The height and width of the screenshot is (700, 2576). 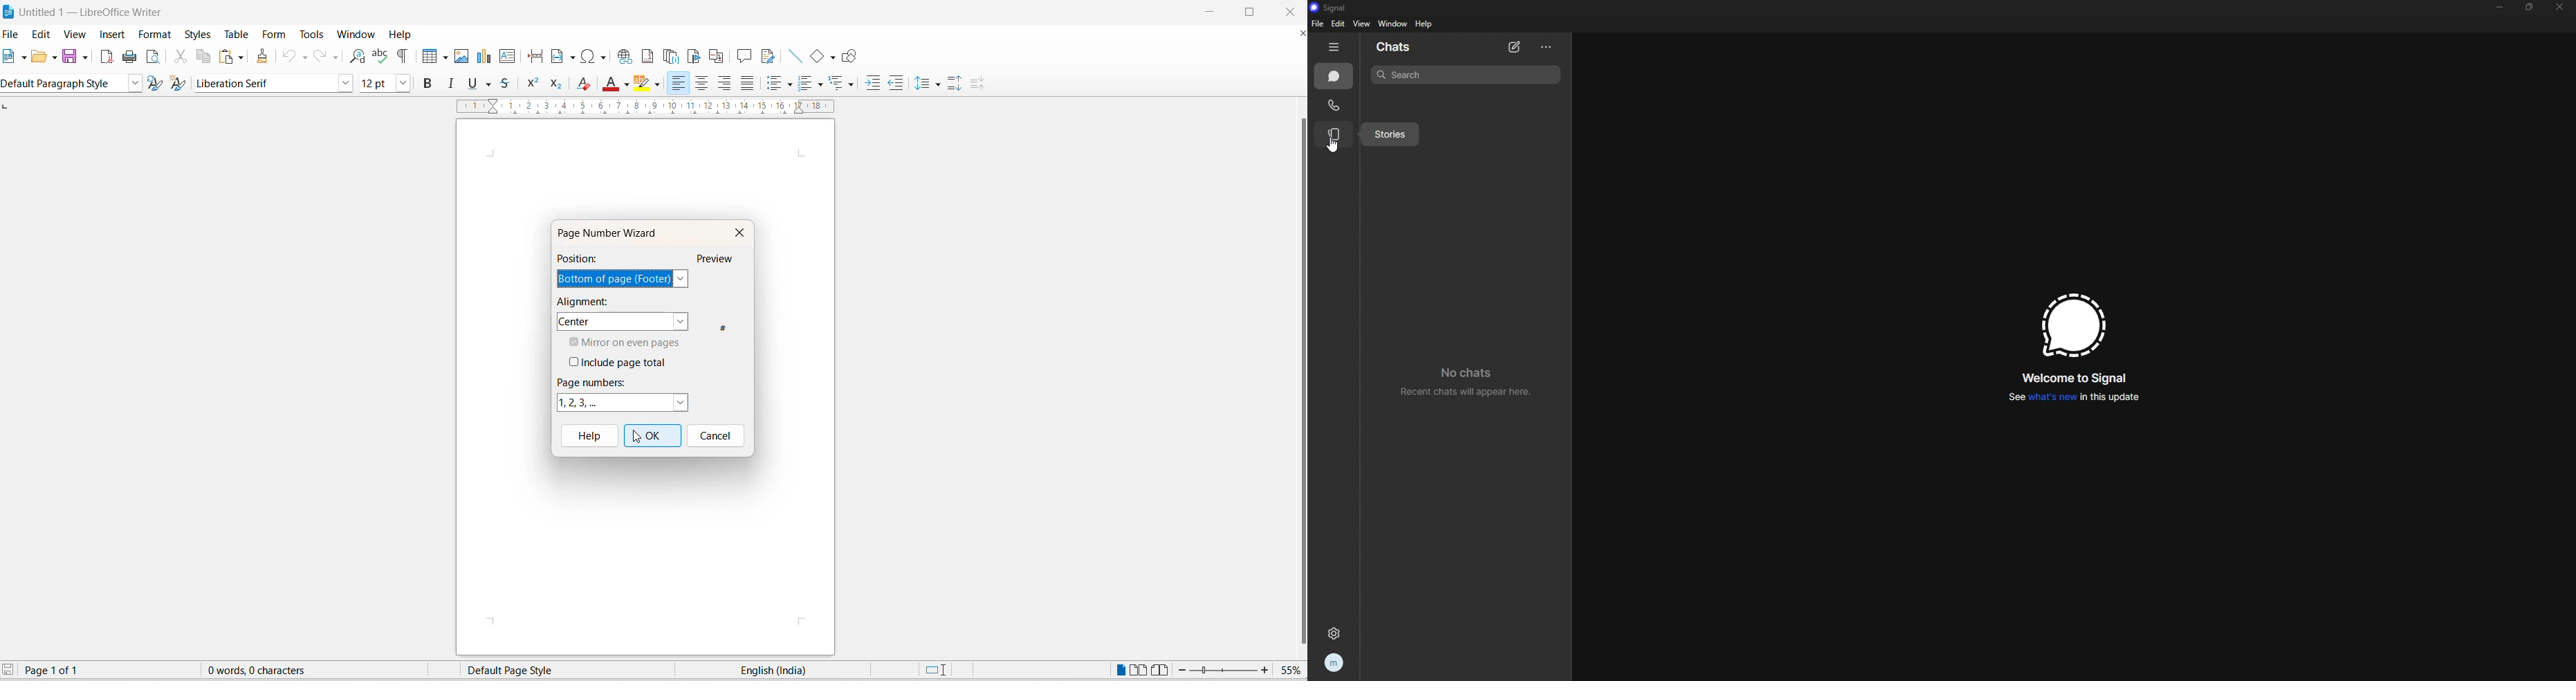 What do you see at coordinates (737, 233) in the screenshot?
I see `close` at bounding box center [737, 233].